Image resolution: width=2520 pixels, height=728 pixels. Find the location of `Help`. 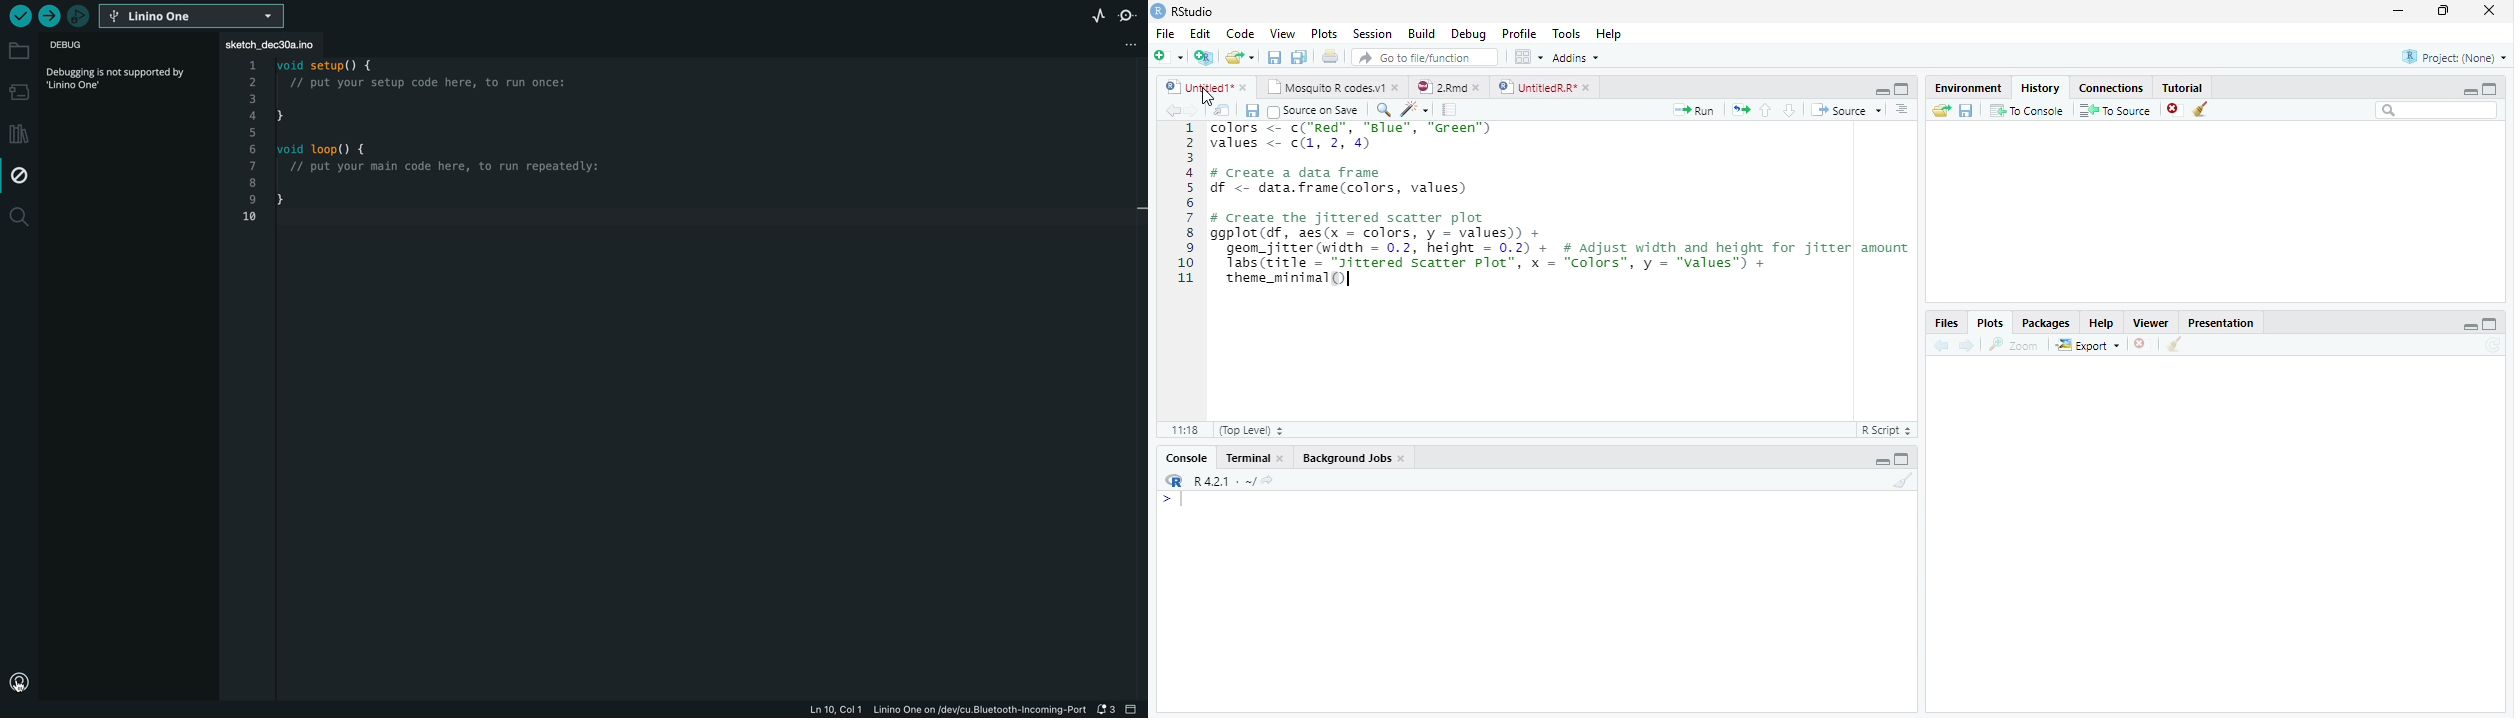

Help is located at coordinates (1609, 33).